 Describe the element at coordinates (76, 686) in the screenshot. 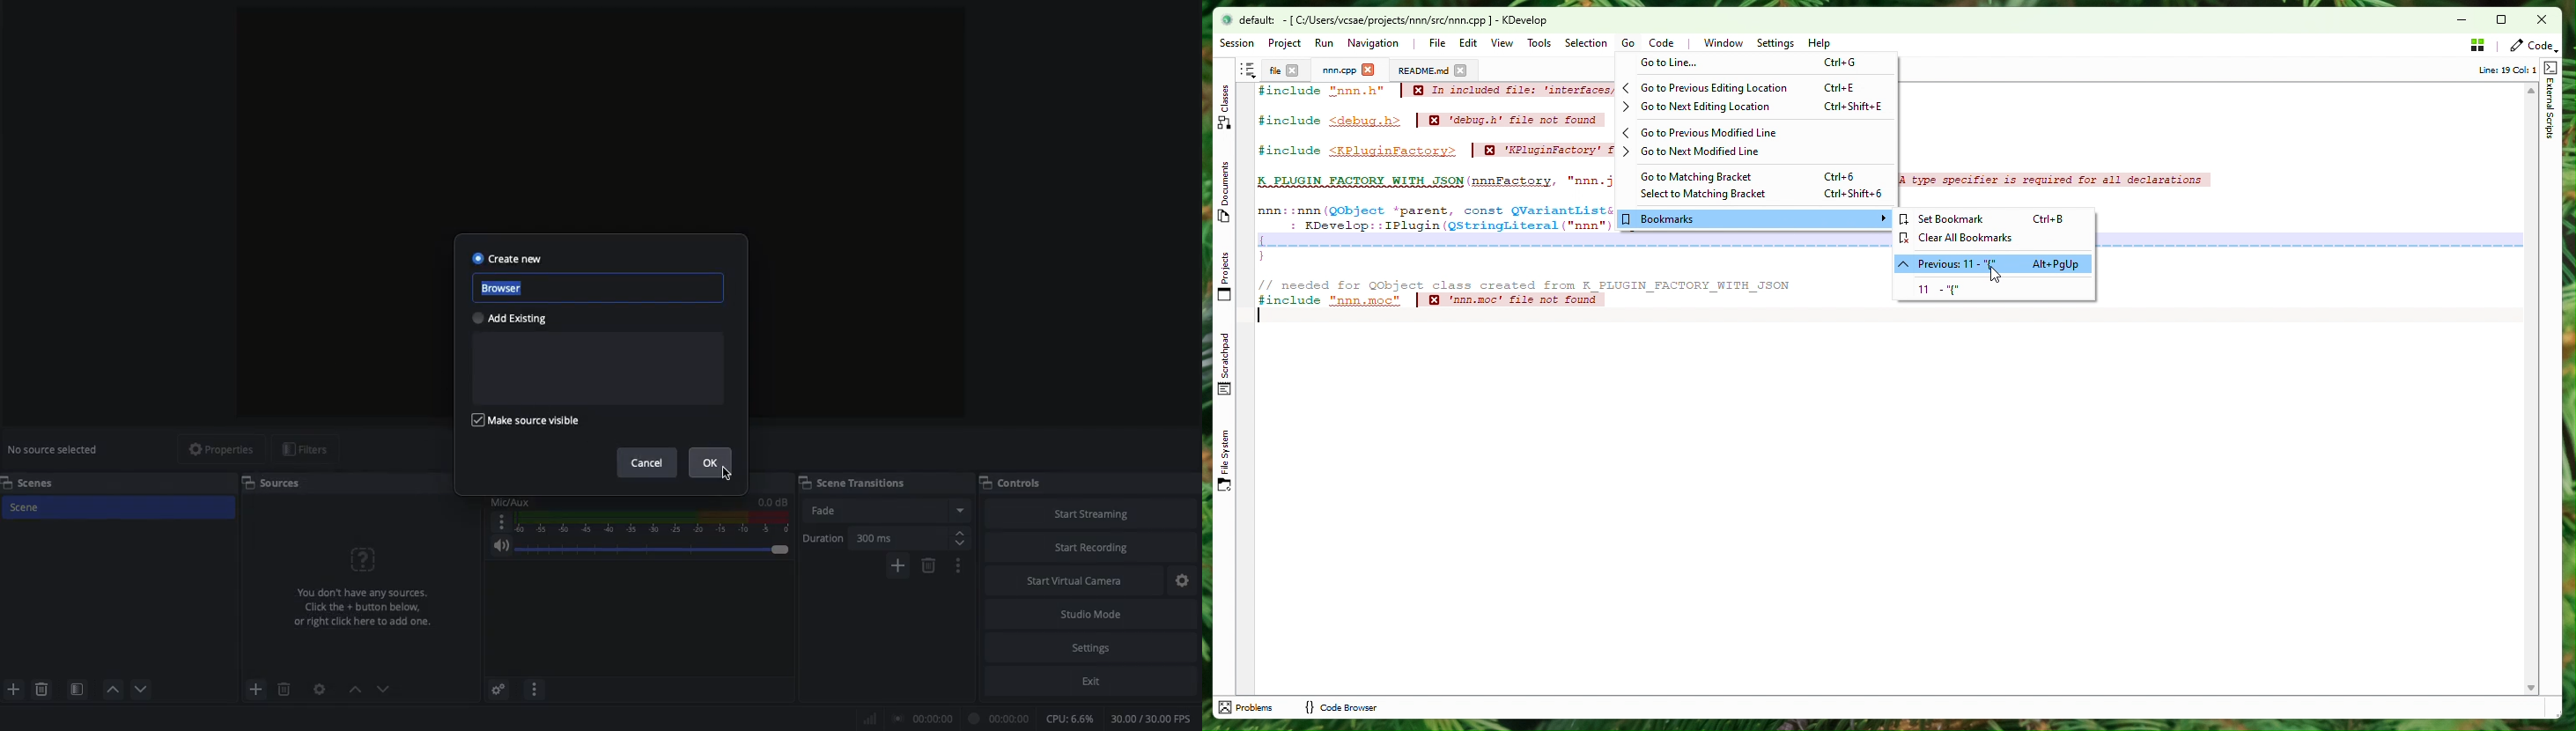

I see `Scene filter` at that location.